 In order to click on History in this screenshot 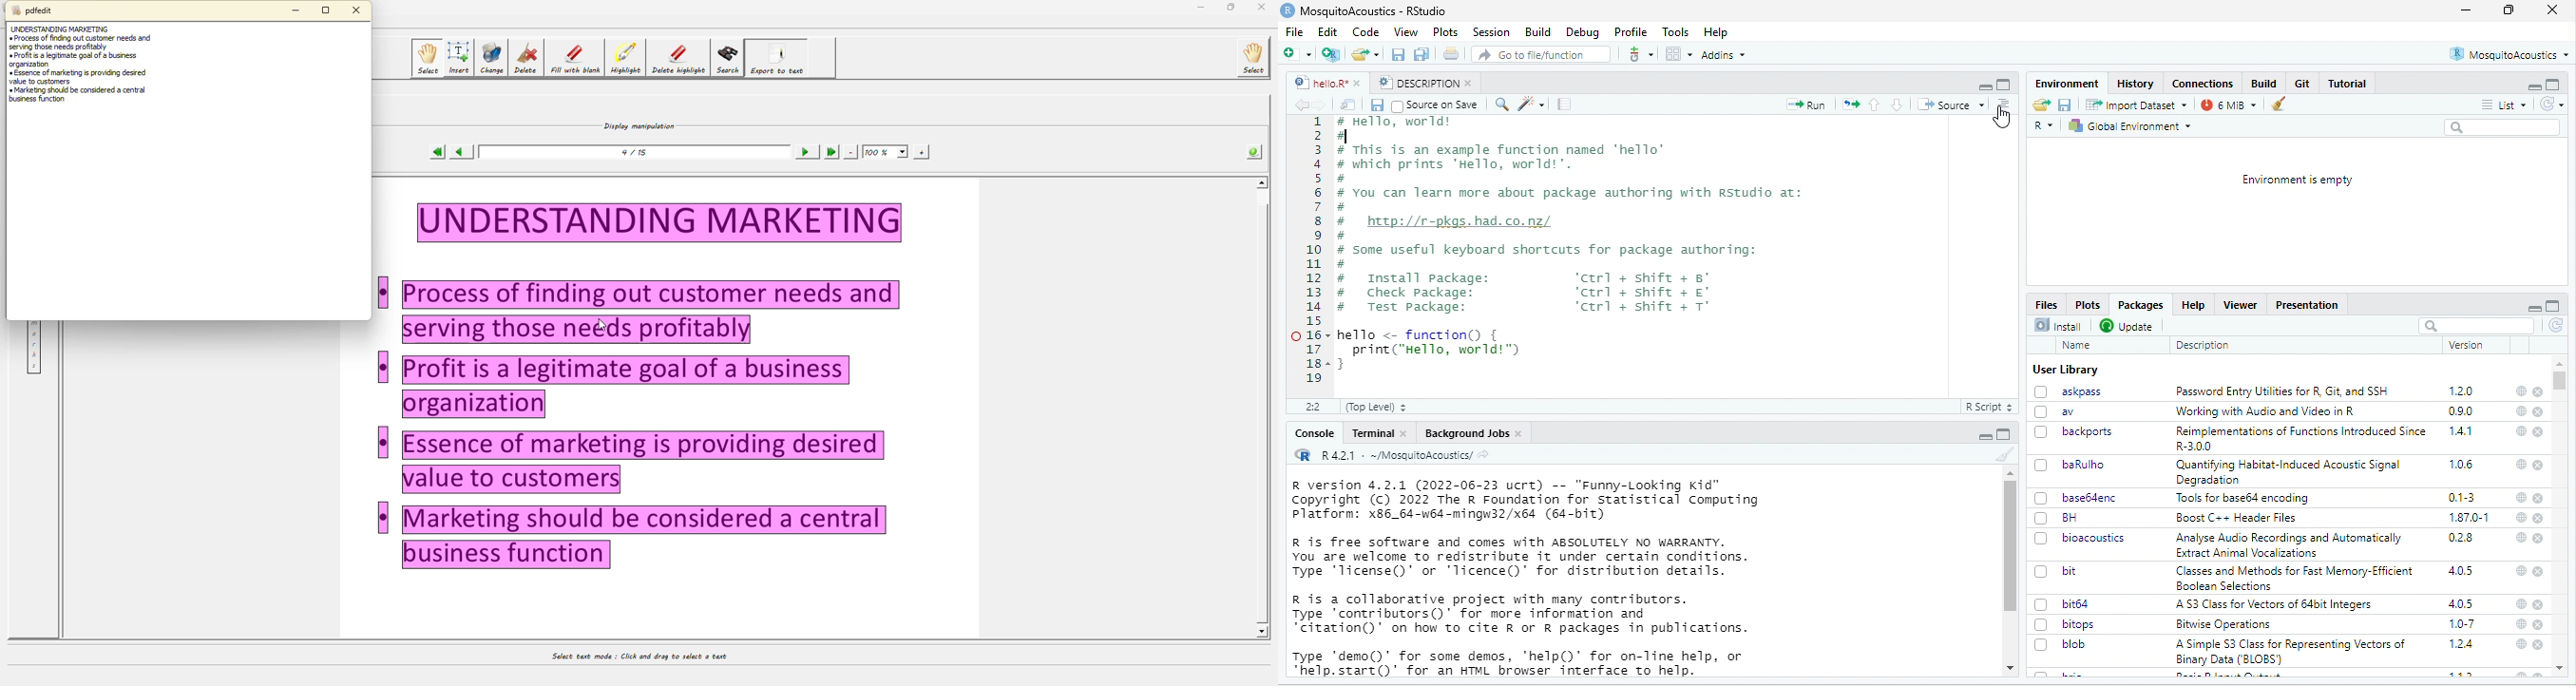, I will do `click(2135, 84)`.